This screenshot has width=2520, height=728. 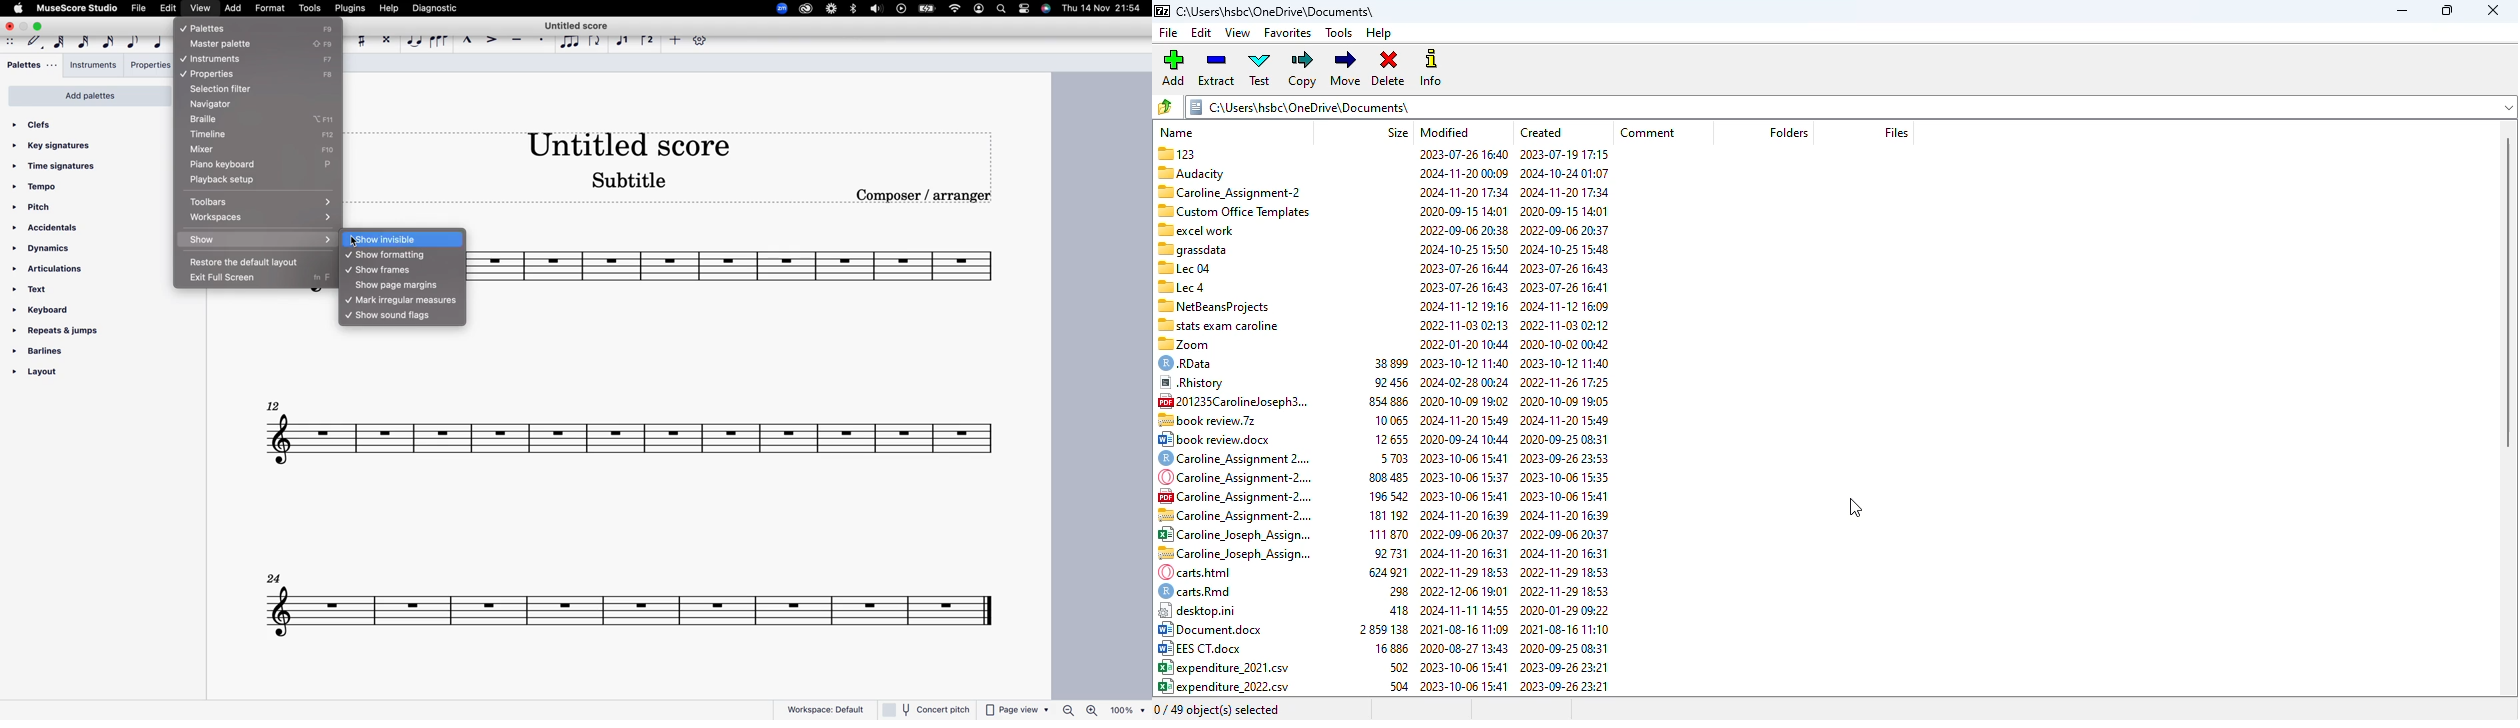 I want to click on show frames, so click(x=390, y=269).